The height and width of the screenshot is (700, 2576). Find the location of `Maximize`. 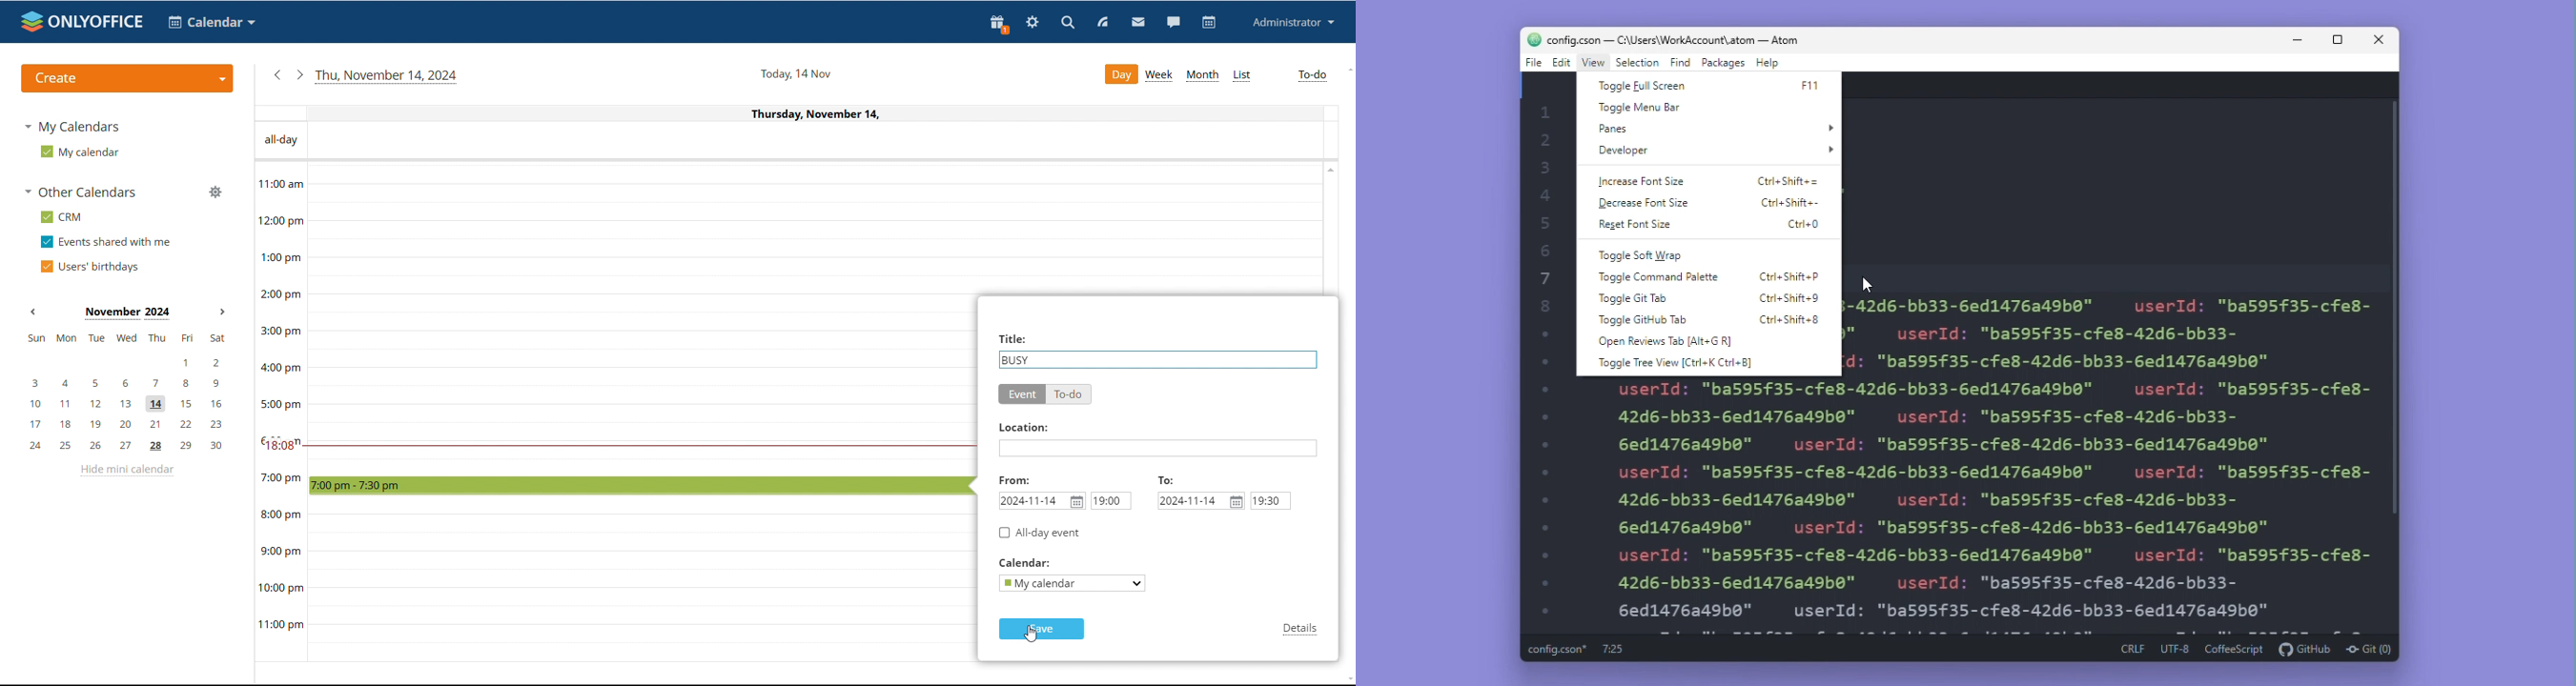

Maximize is located at coordinates (2338, 39).